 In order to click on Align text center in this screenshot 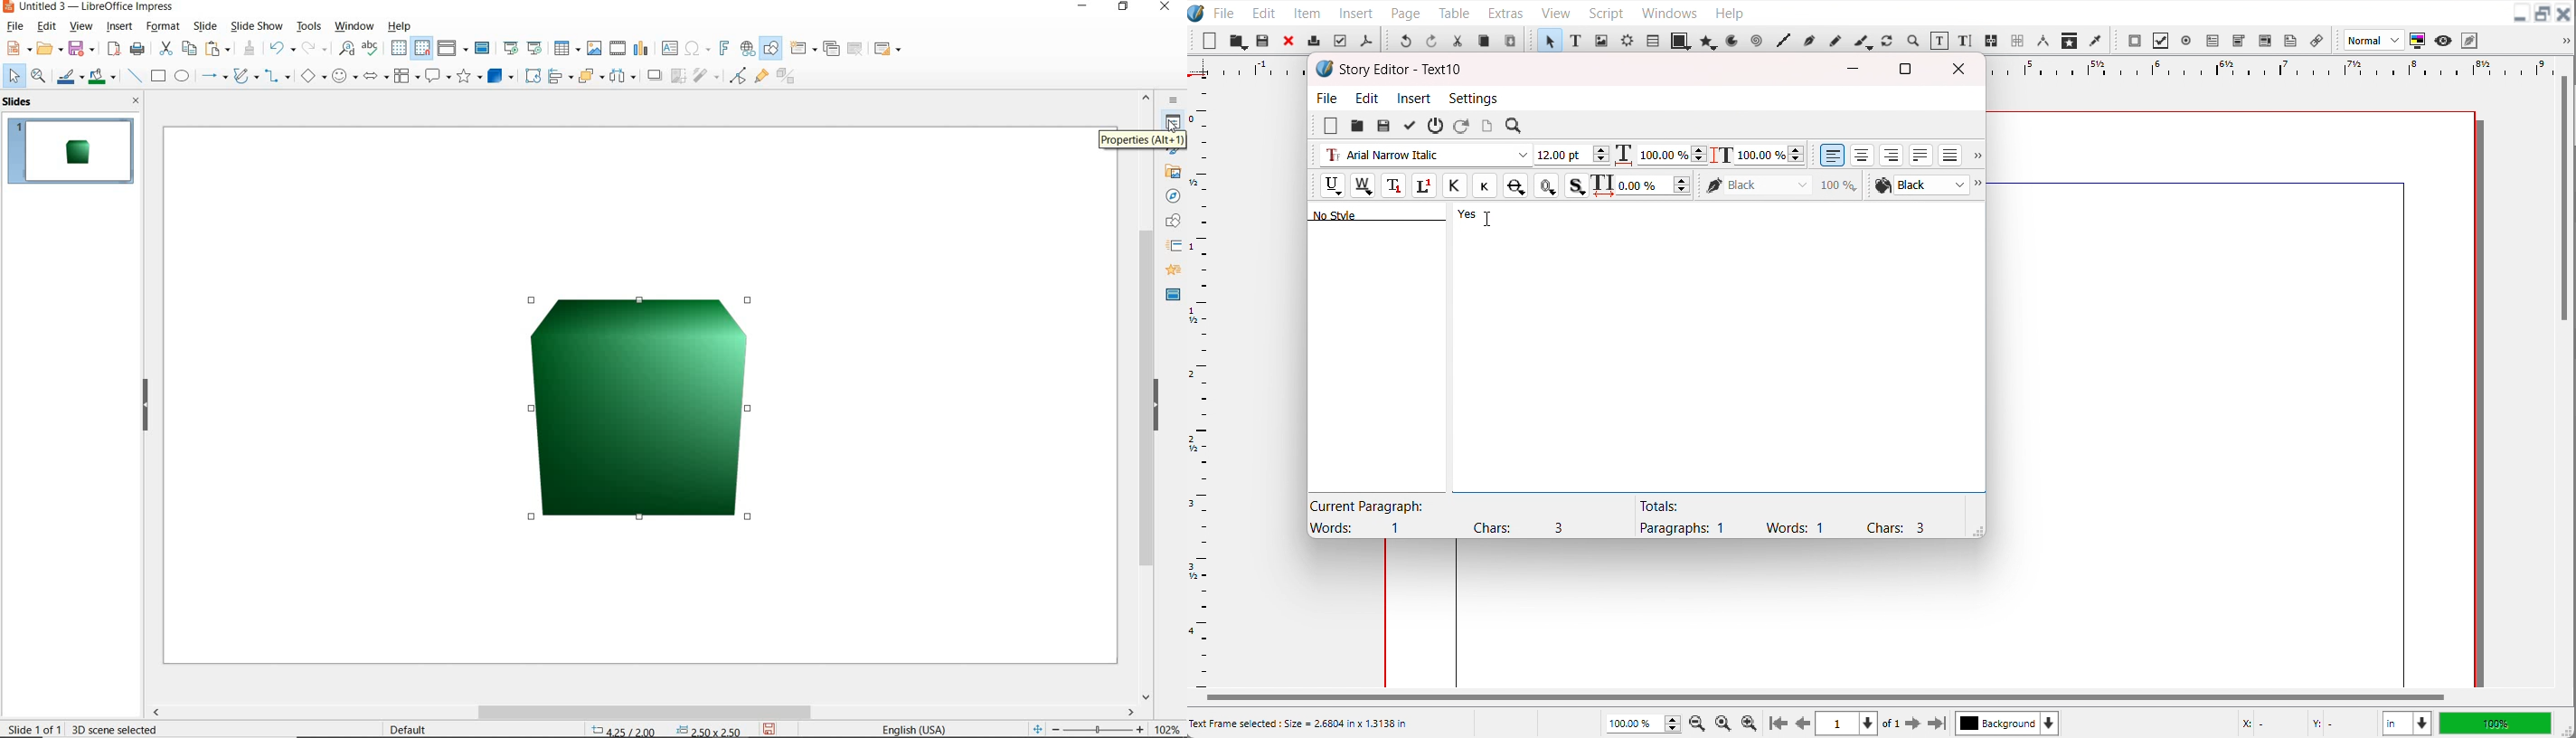, I will do `click(1863, 155)`.